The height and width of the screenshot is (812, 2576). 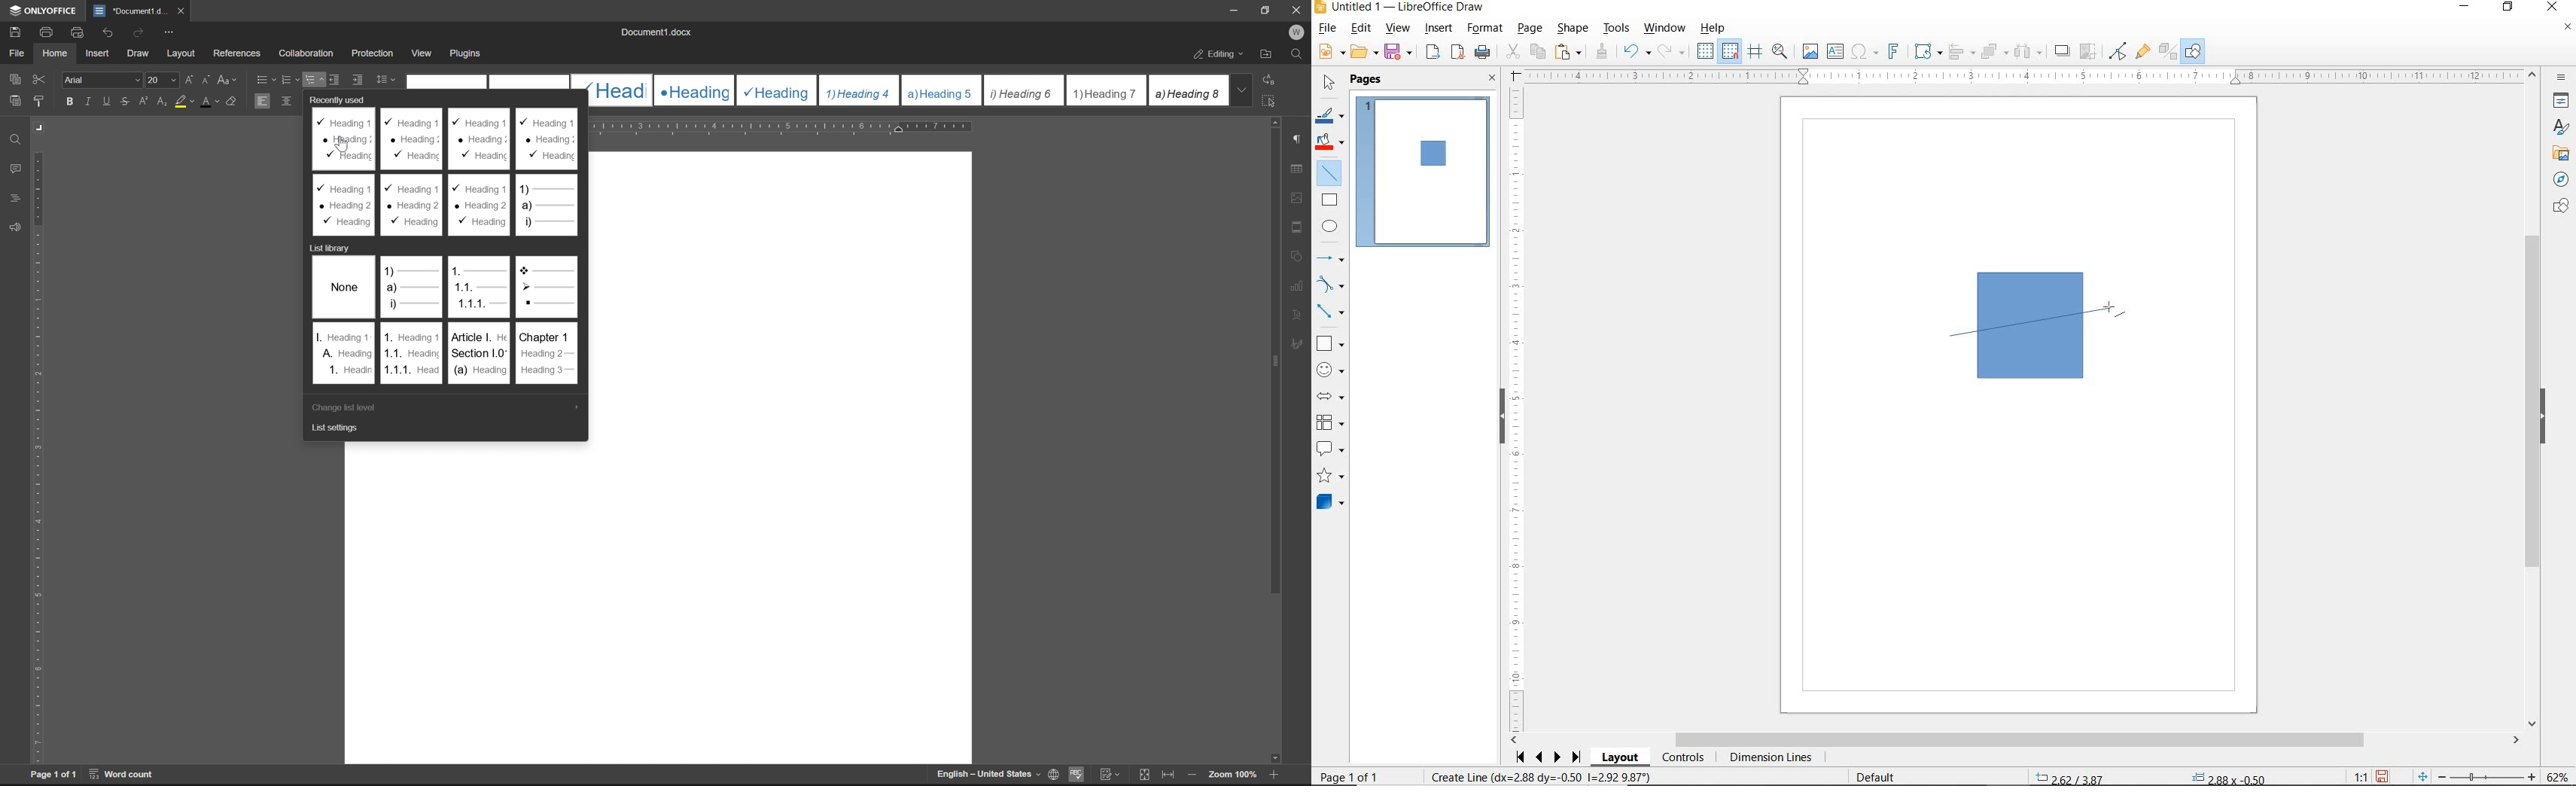 What do you see at coordinates (1272, 100) in the screenshot?
I see `select all` at bounding box center [1272, 100].